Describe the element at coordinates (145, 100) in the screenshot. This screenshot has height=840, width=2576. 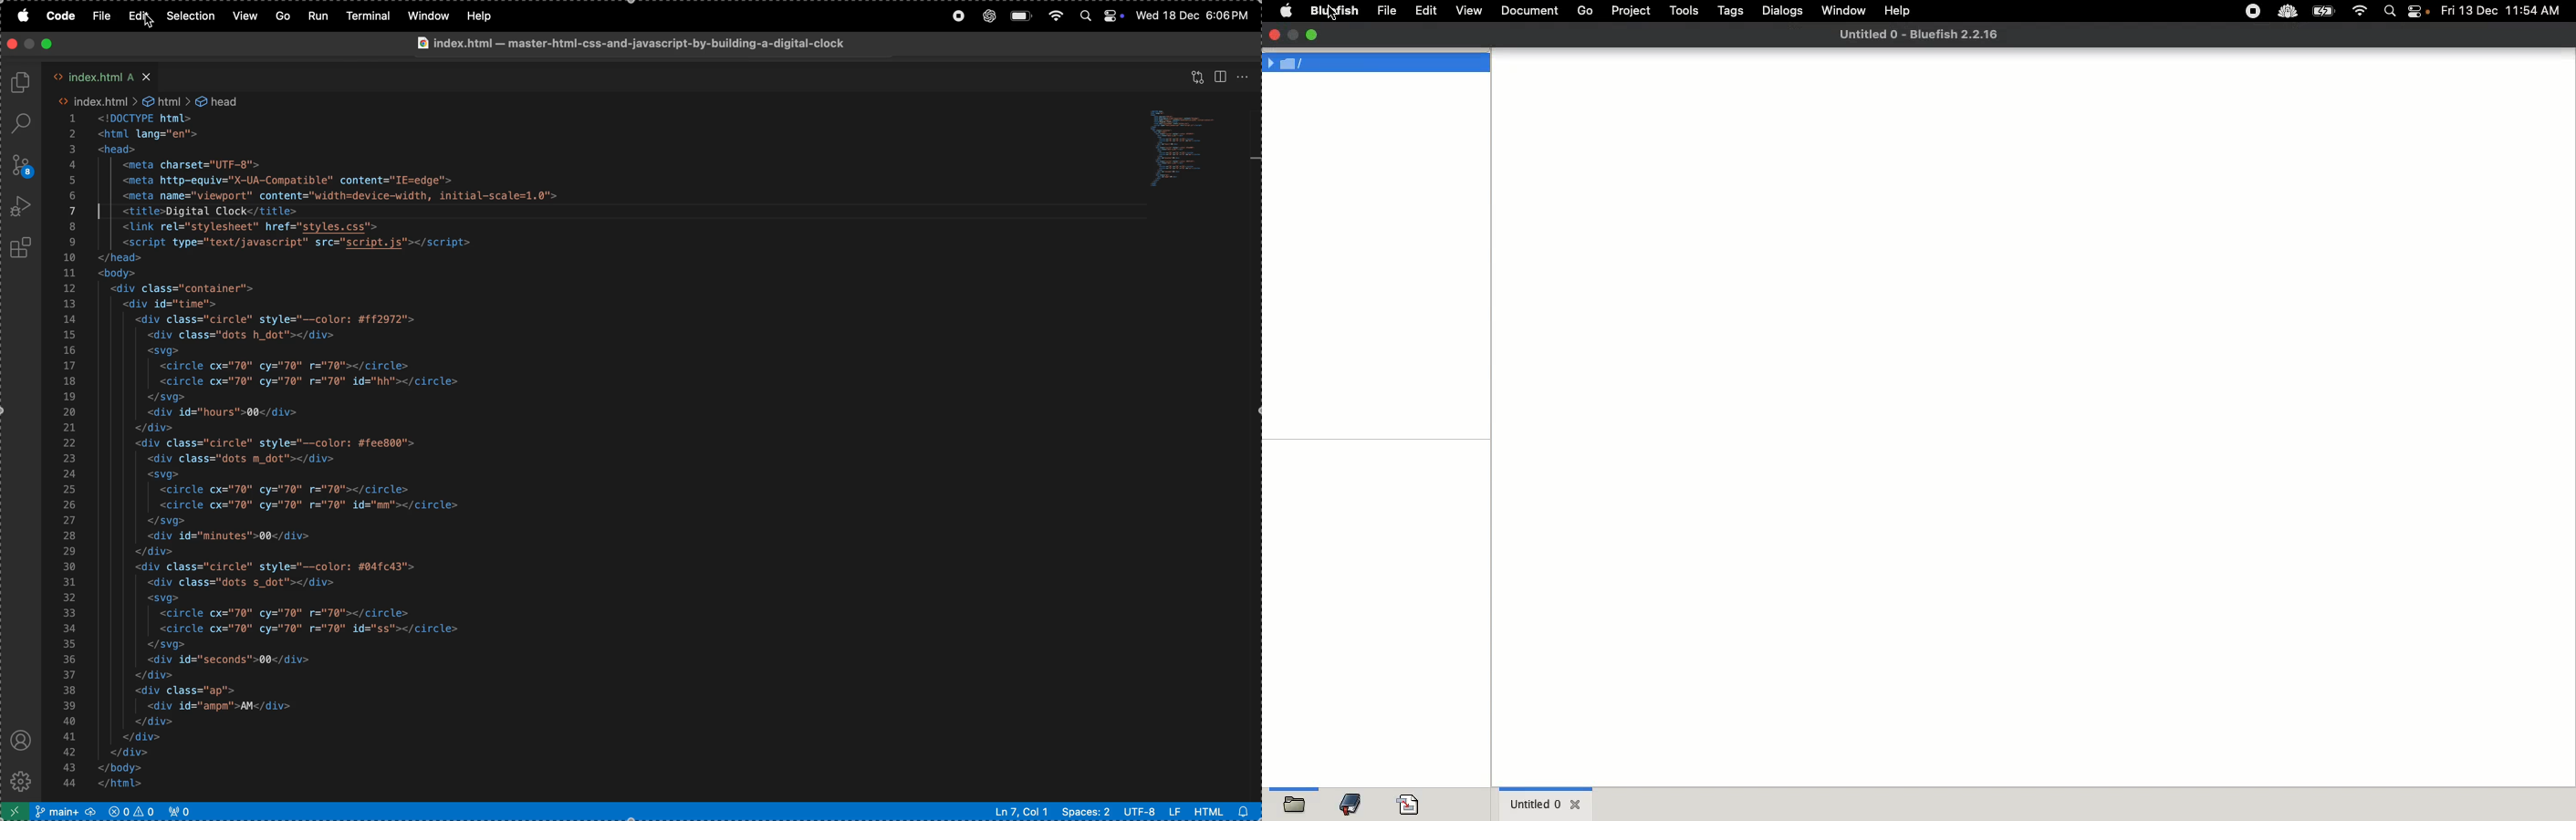
I see `index.html > &@ html > & head` at that location.